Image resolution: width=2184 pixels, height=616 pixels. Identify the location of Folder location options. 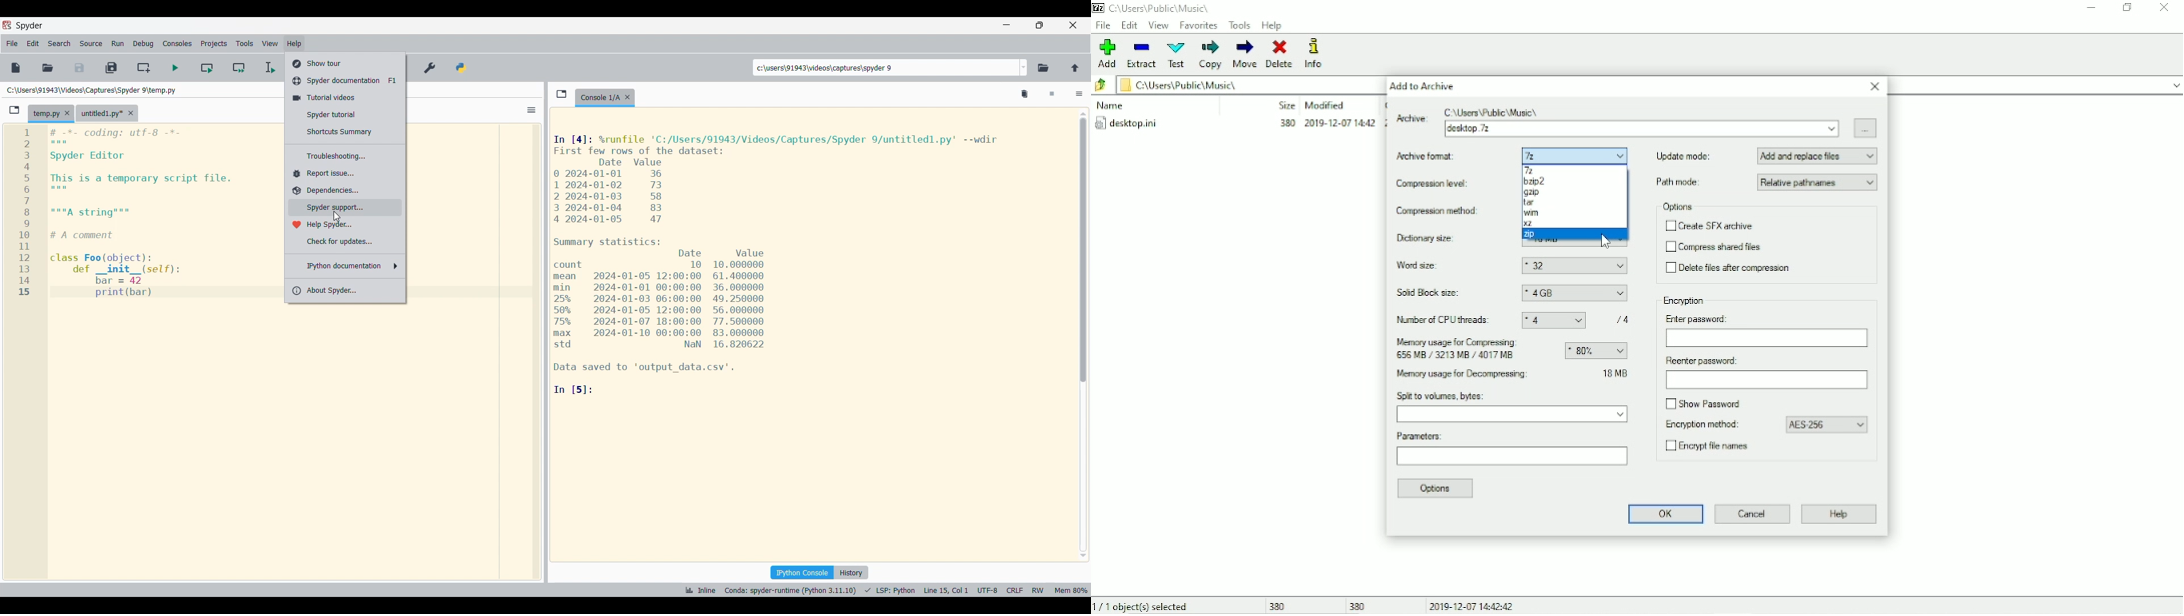
(1024, 68).